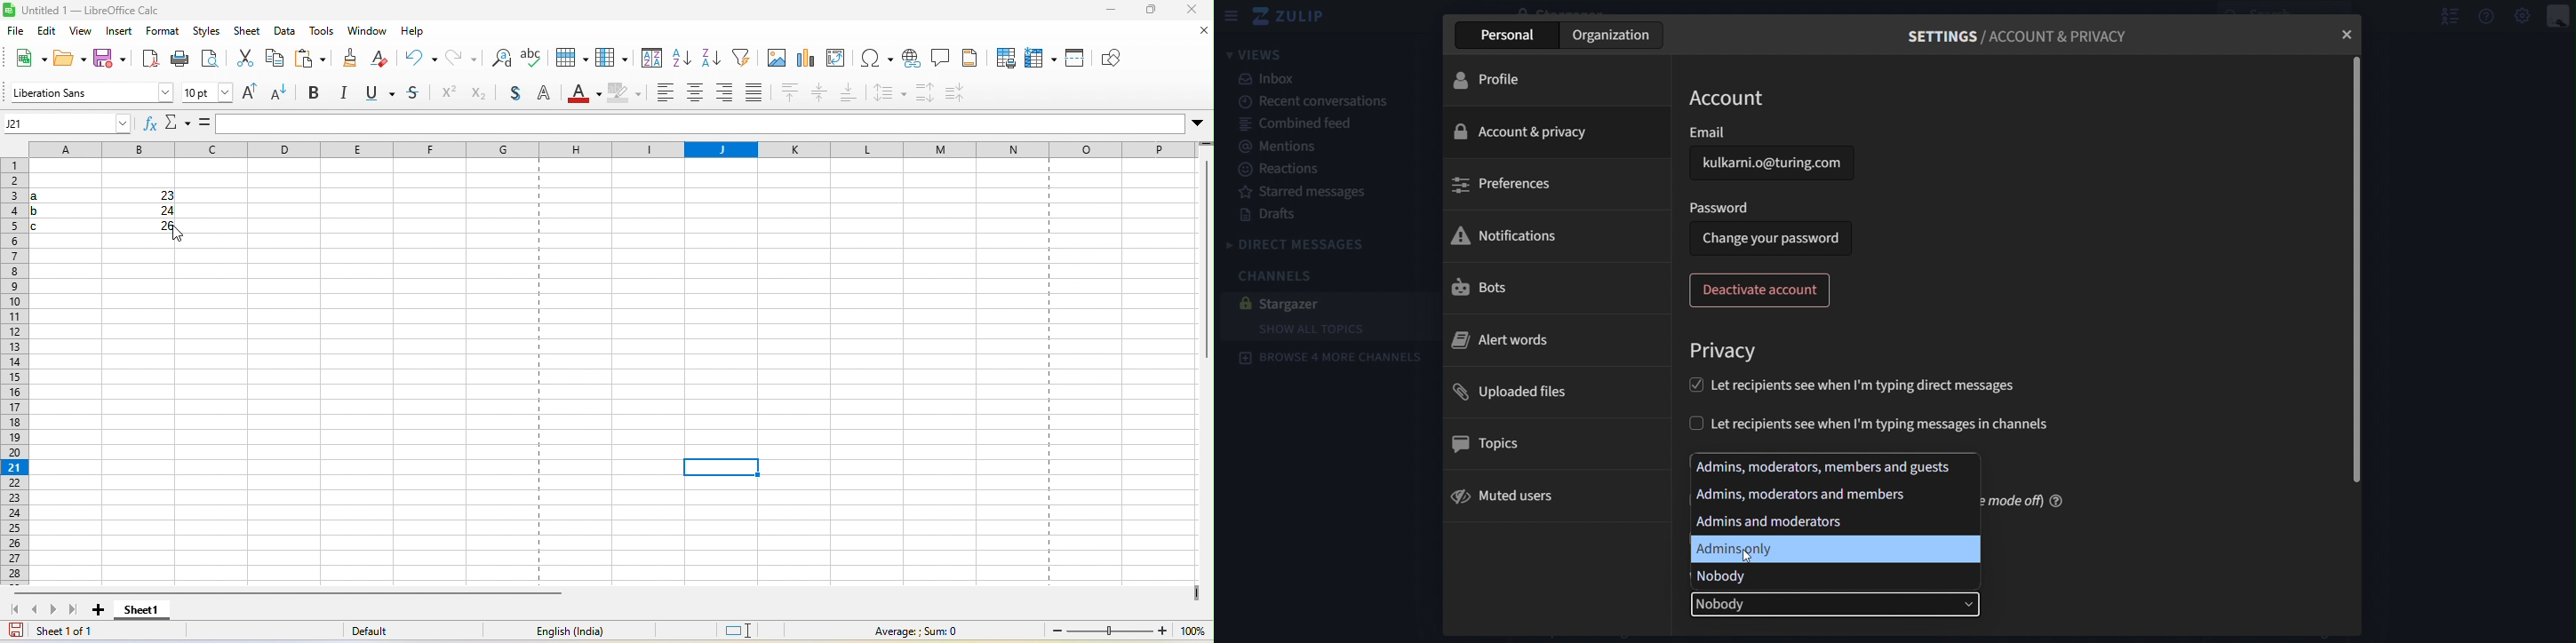 This screenshot has width=2576, height=644. Describe the element at coordinates (350, 60) in the screenshot. I see `clone formatting` at that location.